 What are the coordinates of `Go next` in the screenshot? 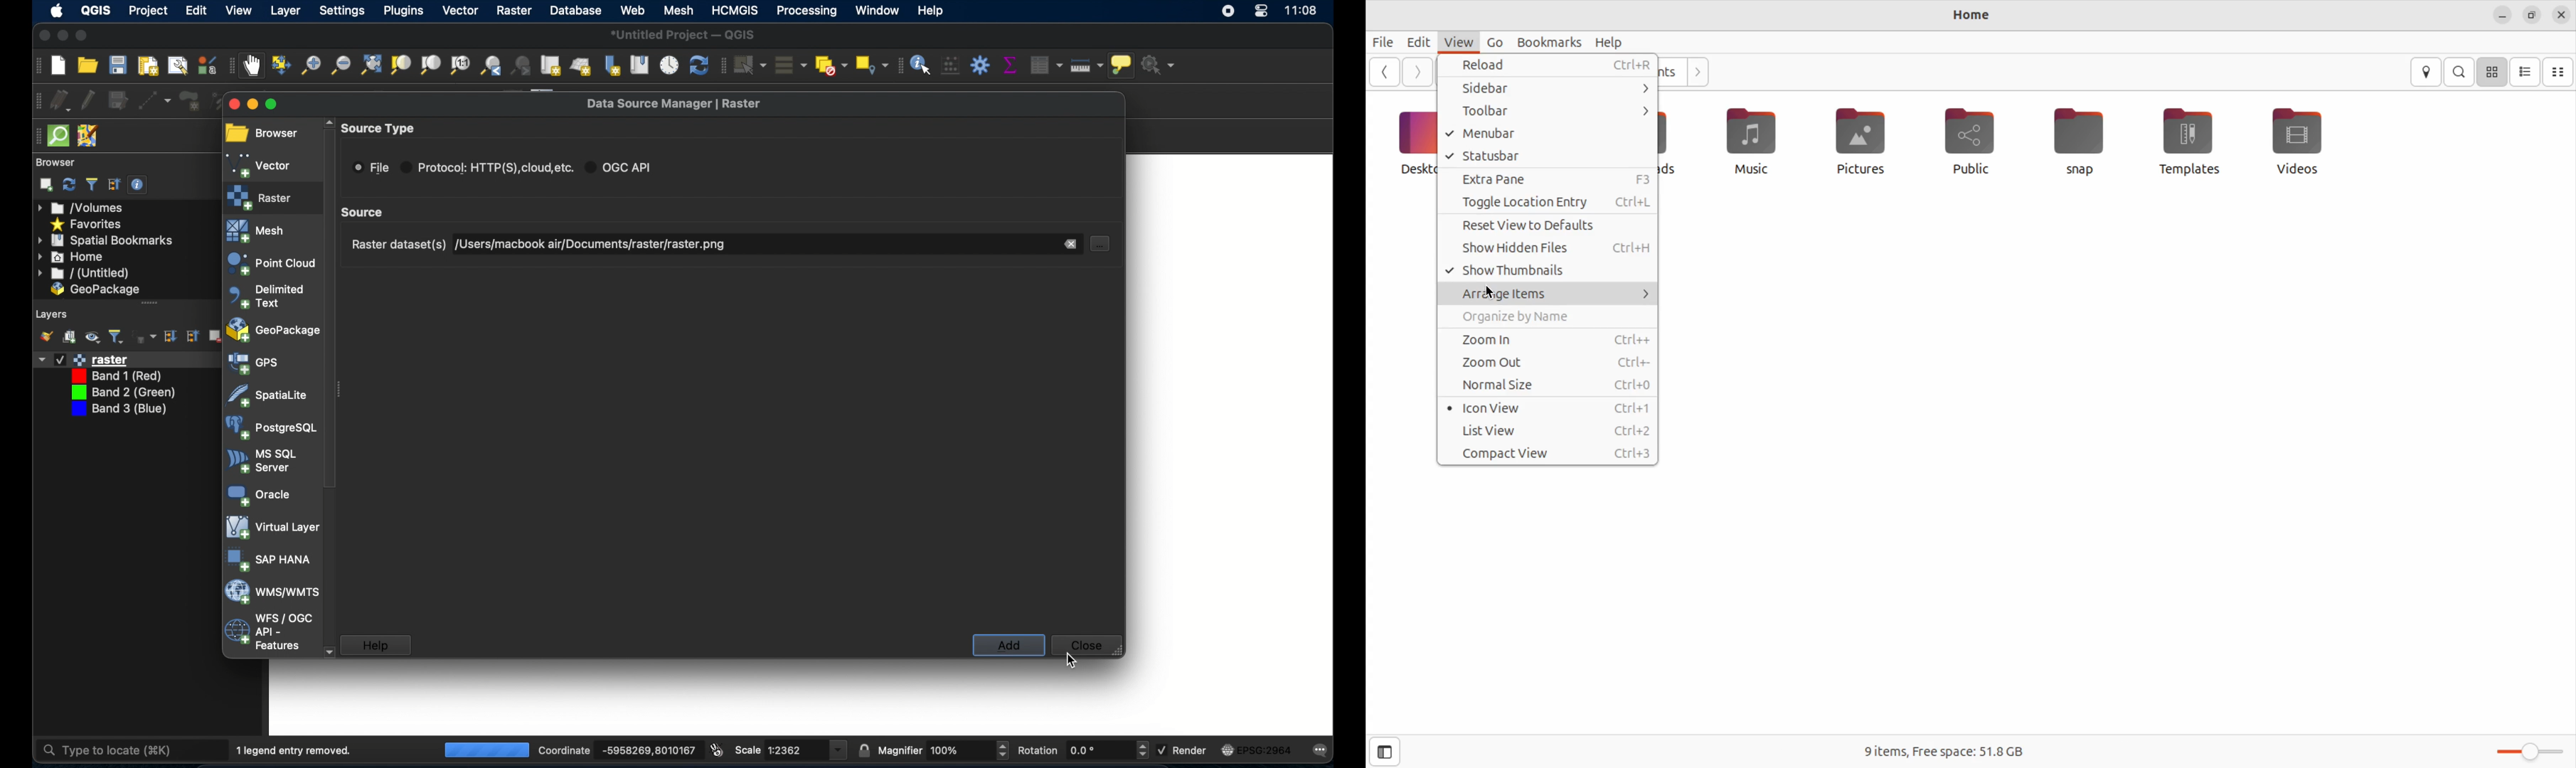 It's located at (1417, 72).